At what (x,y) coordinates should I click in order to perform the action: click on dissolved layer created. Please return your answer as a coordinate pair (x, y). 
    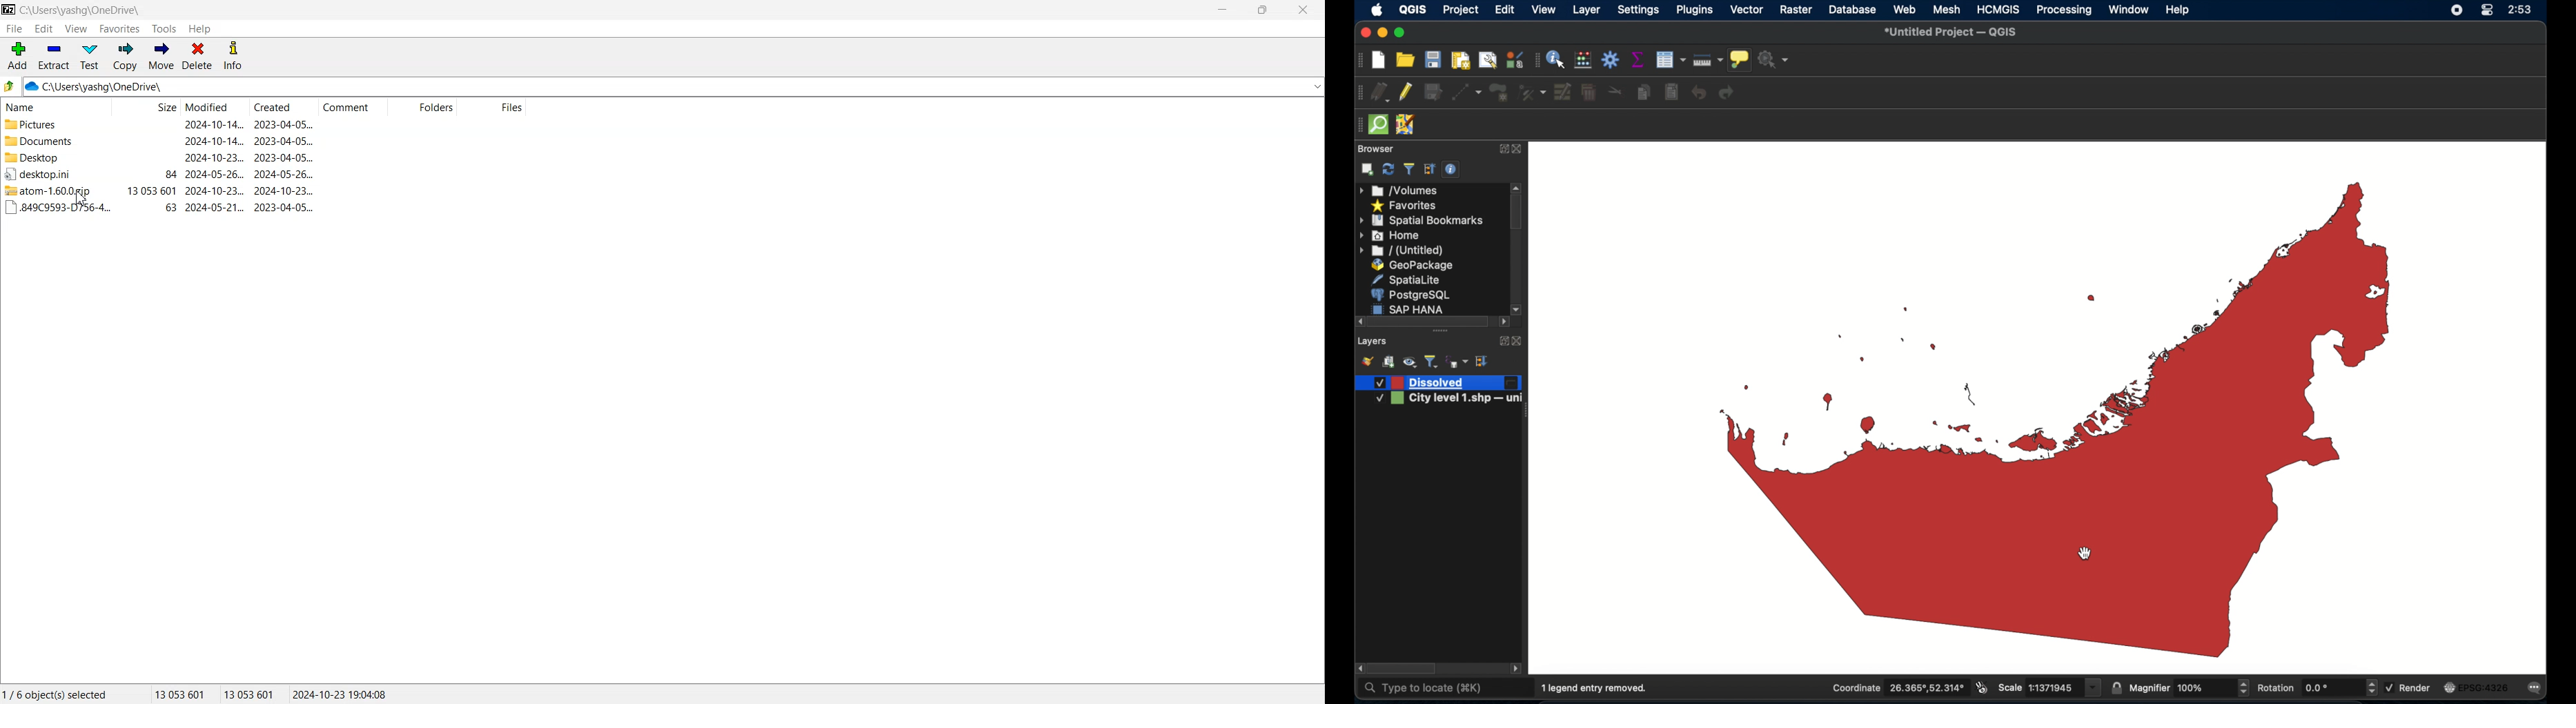
    Looking at the image, I should click on (1444, 383).